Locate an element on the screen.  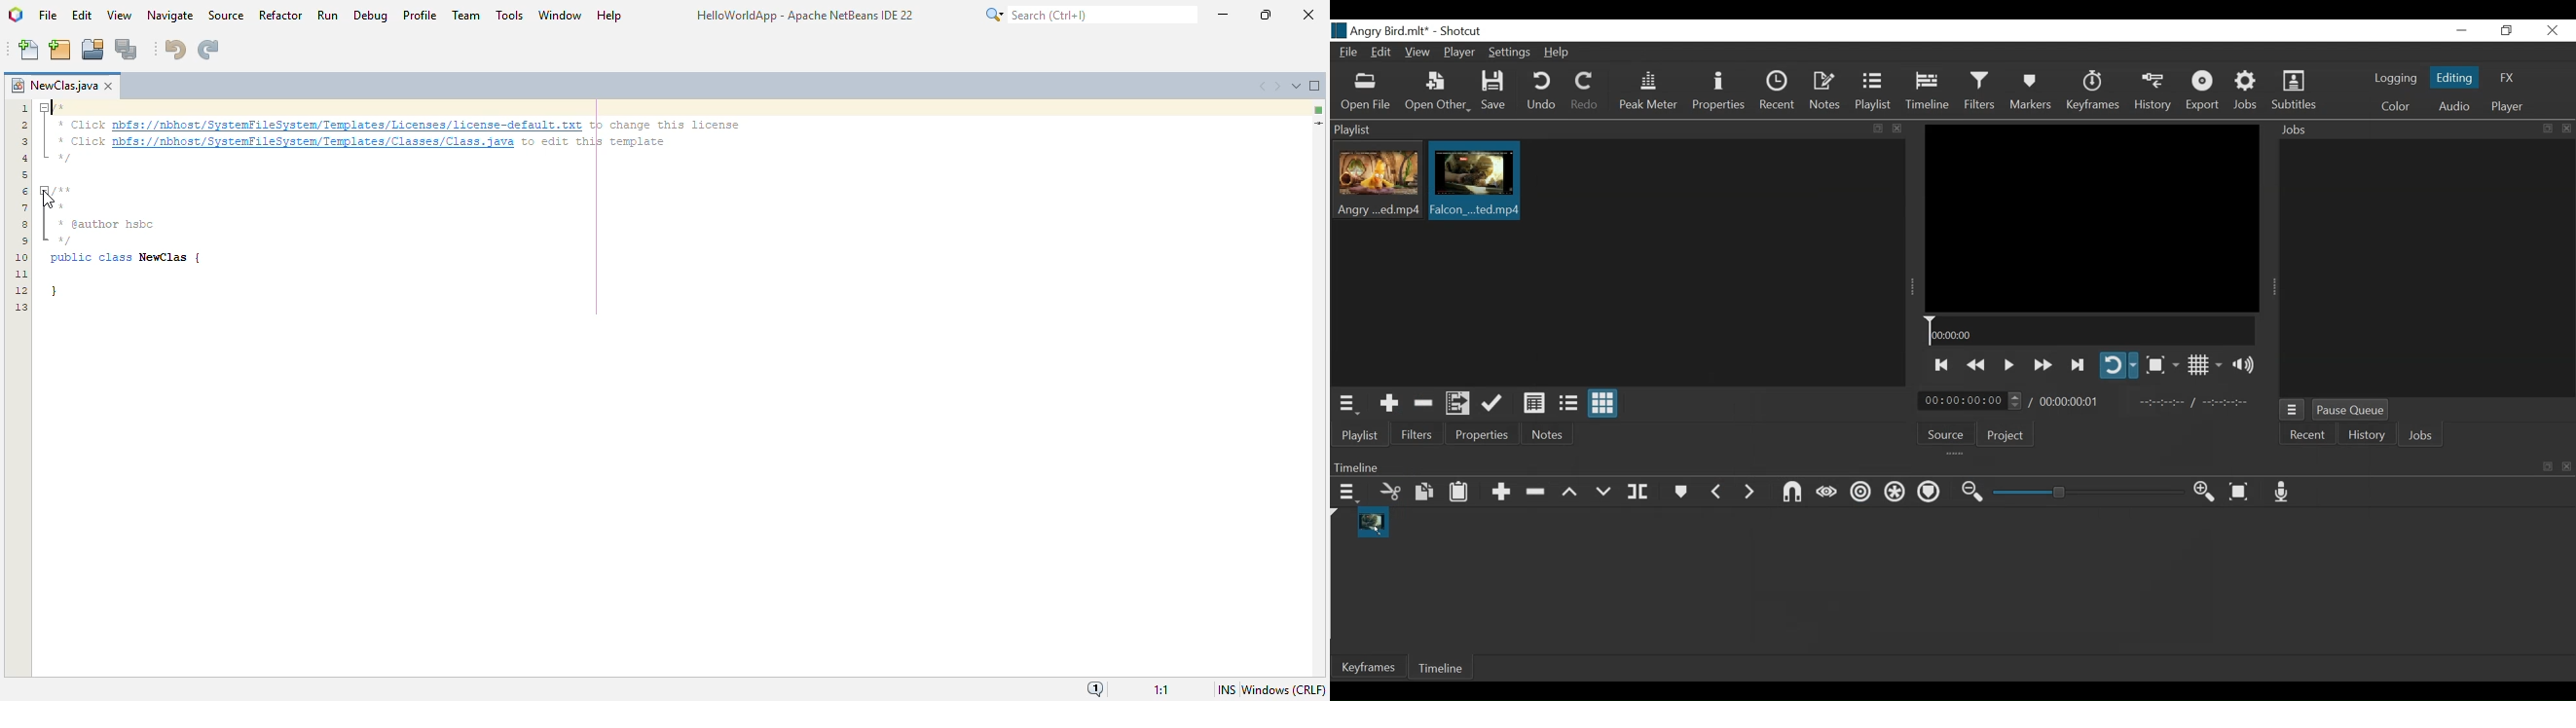
FX is located at coordinates (2505, 80).